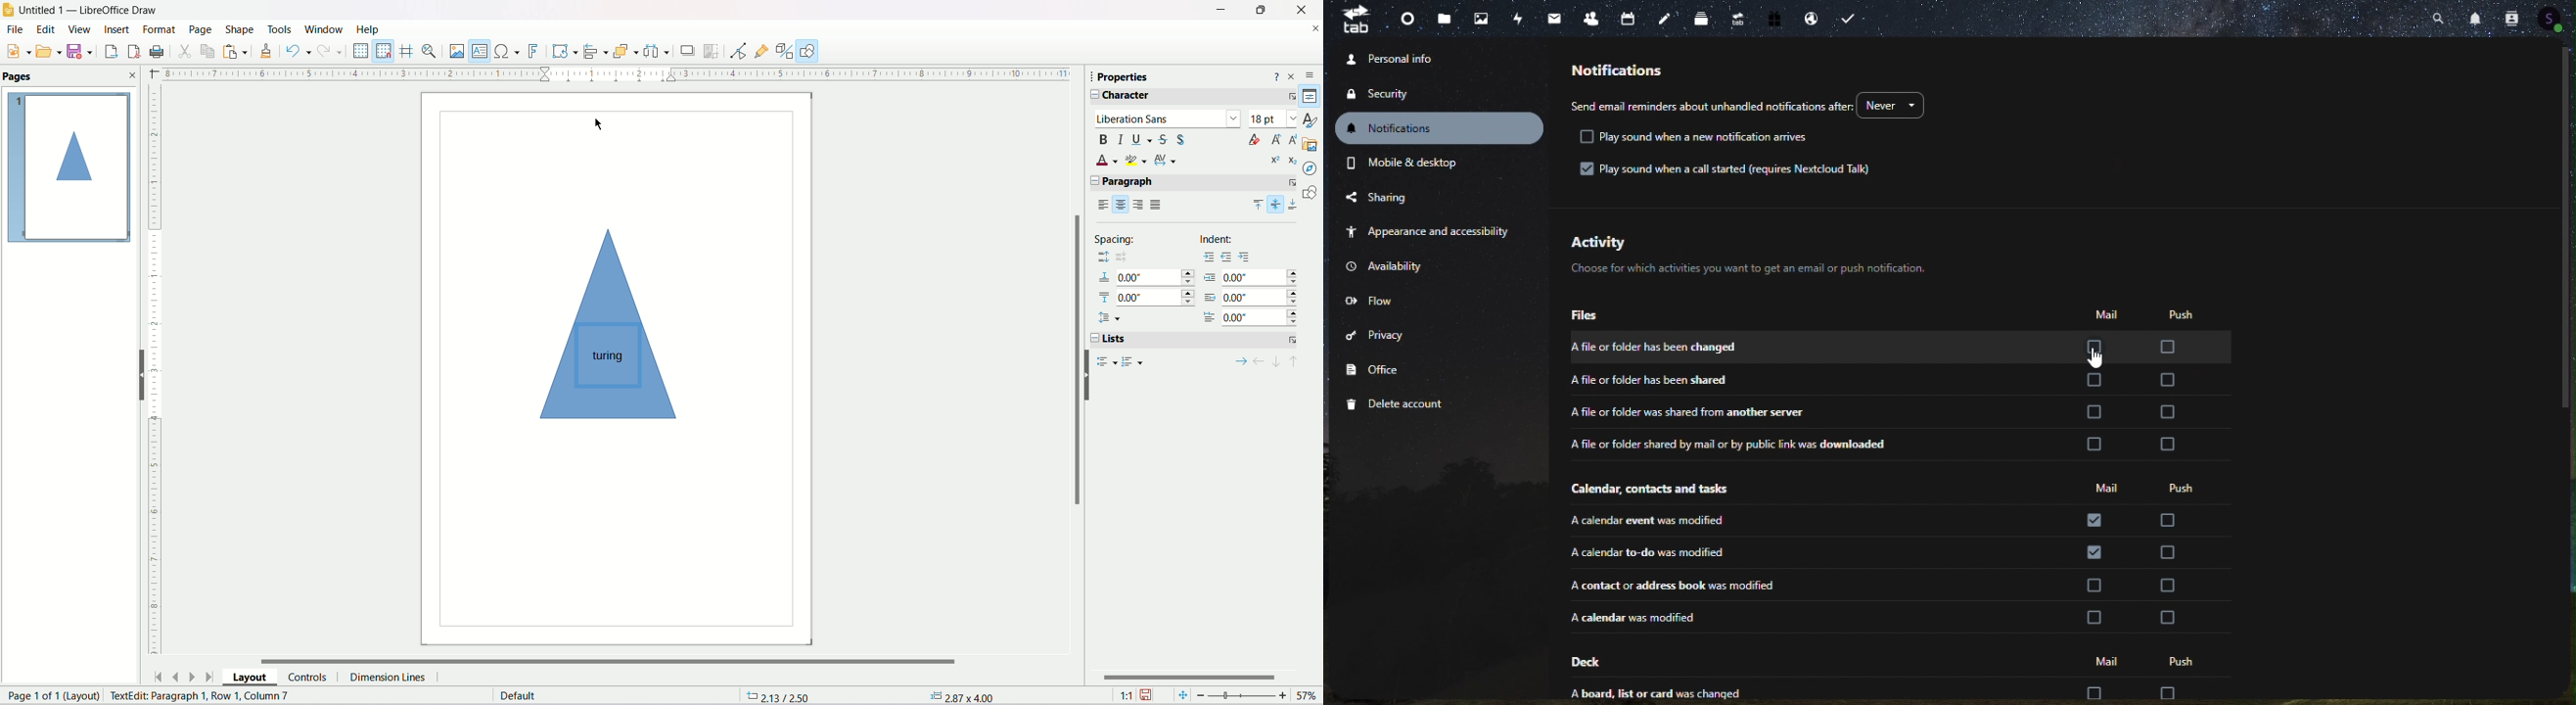  I want to click on check box, so click(2097, 347).